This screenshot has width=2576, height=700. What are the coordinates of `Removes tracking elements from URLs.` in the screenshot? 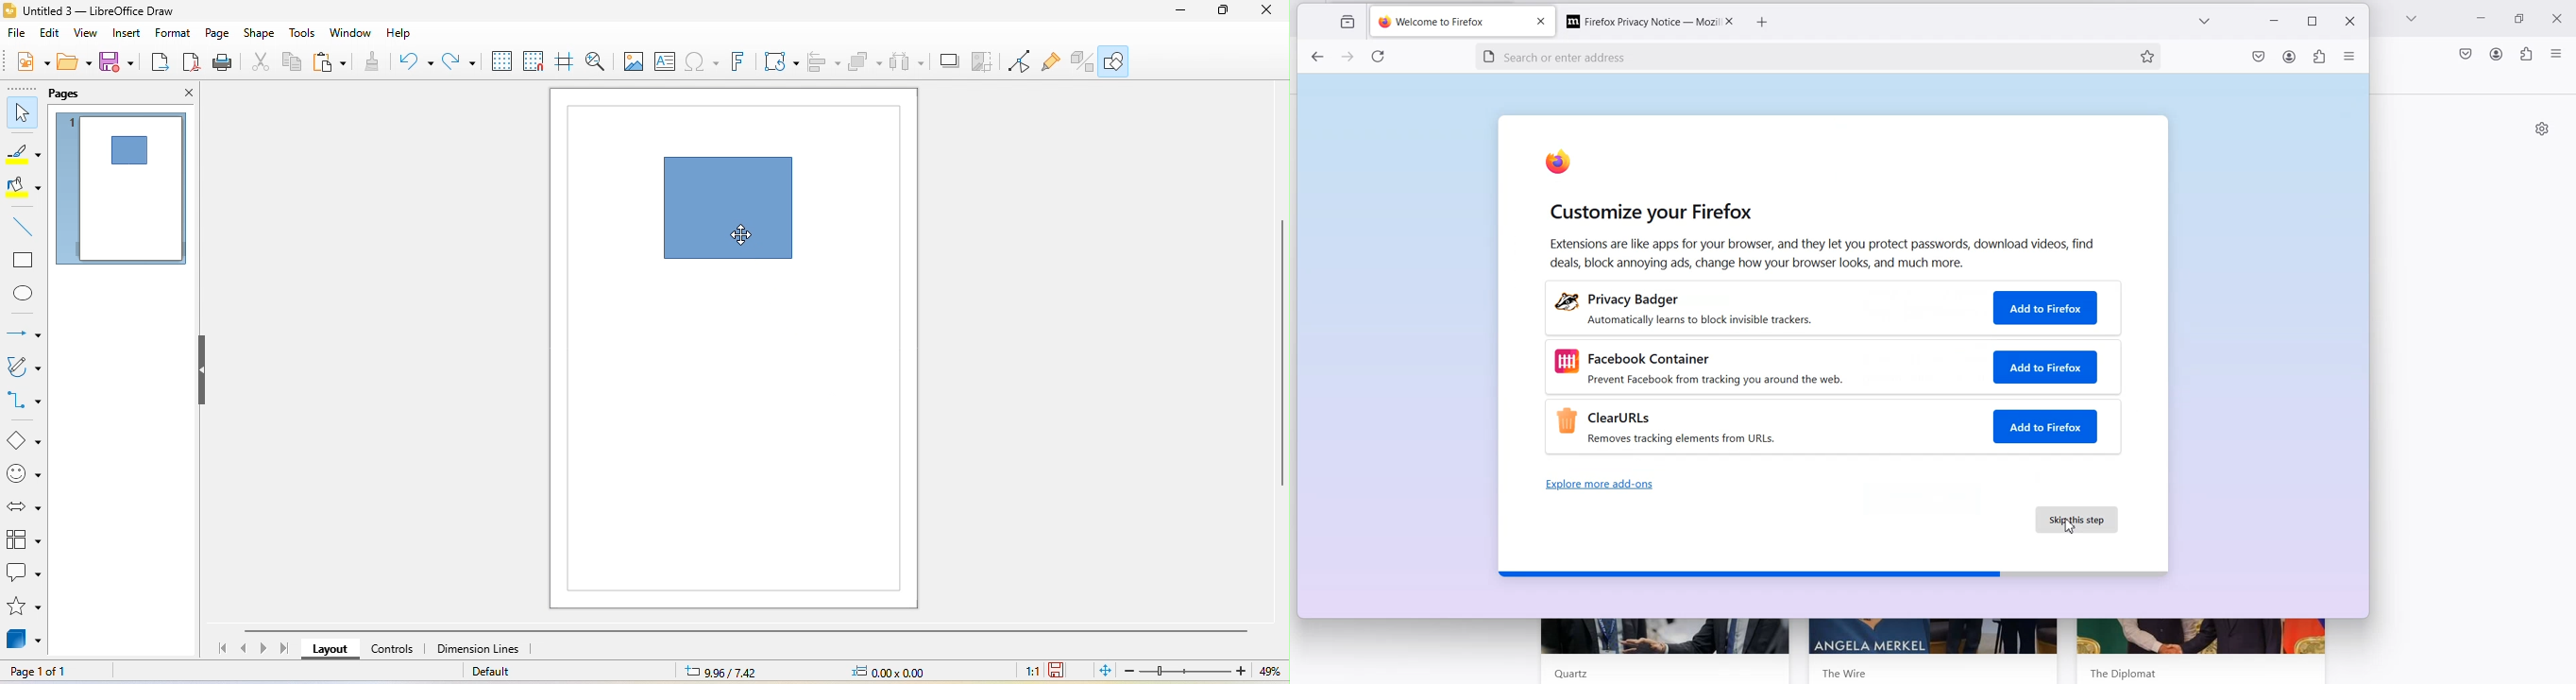 It's located at (1687, 441).